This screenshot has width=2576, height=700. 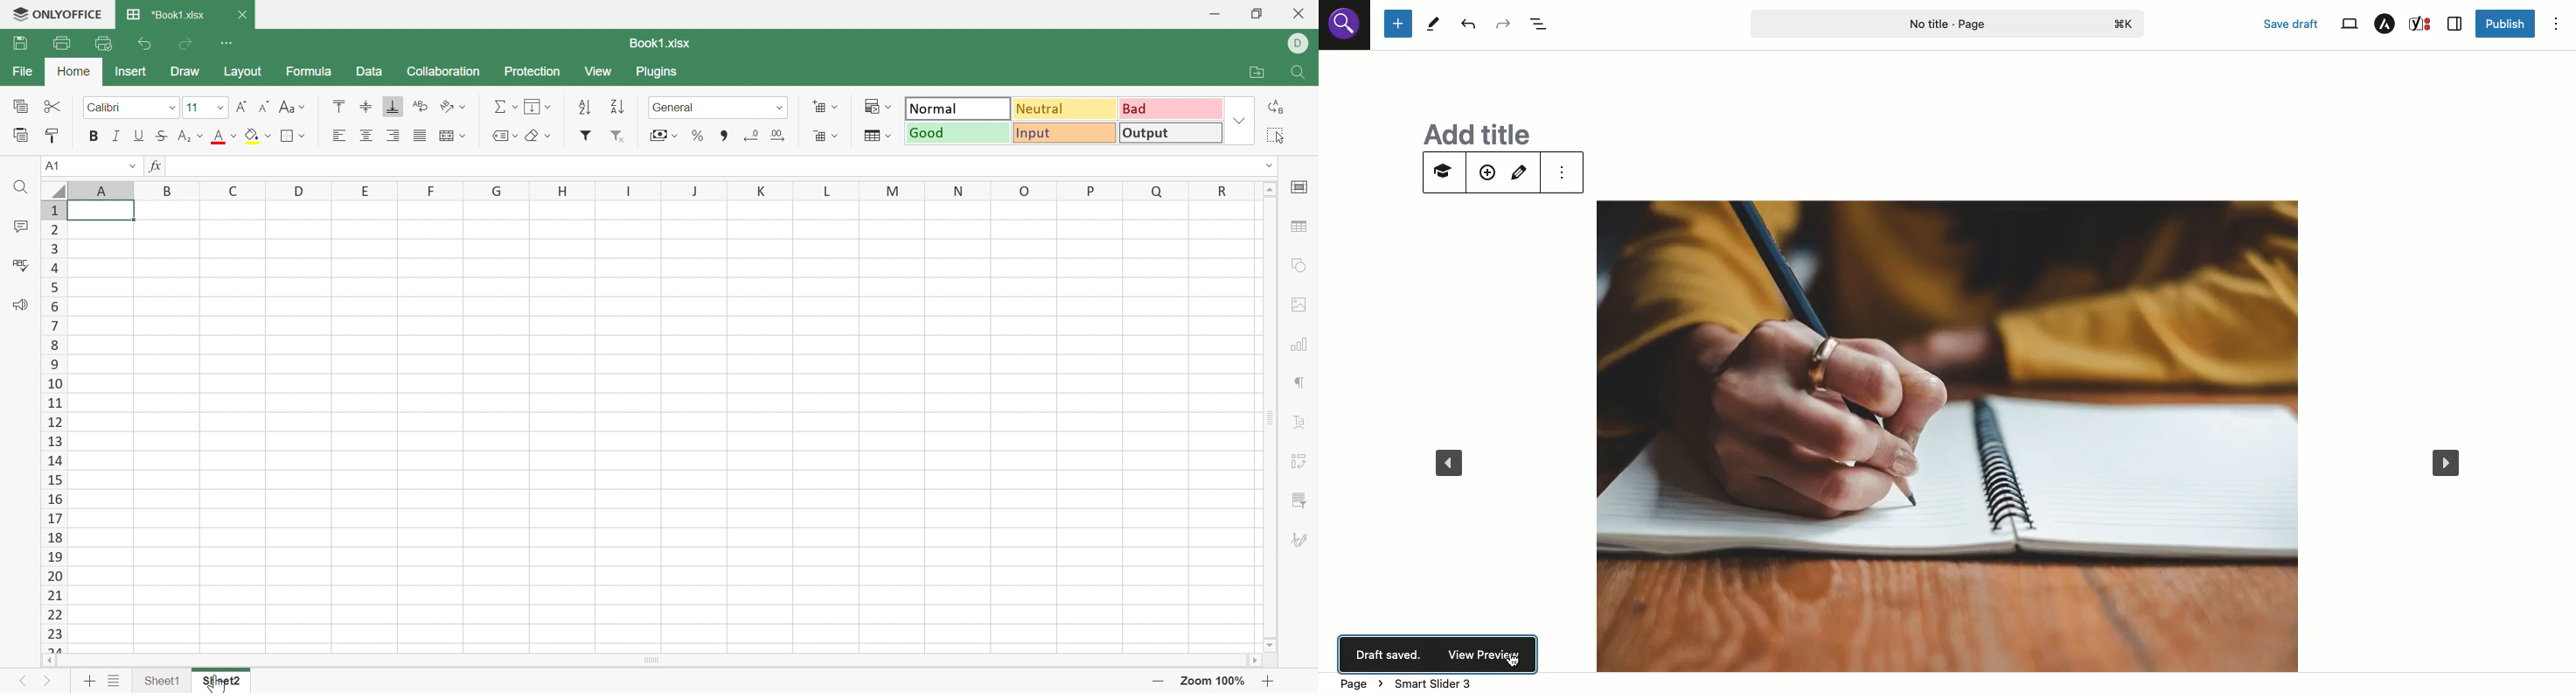 What do you see at coordinates (184, 136) in the screenshot?
I see `Superscript/ Subscript` at bounding box center [184, 136].